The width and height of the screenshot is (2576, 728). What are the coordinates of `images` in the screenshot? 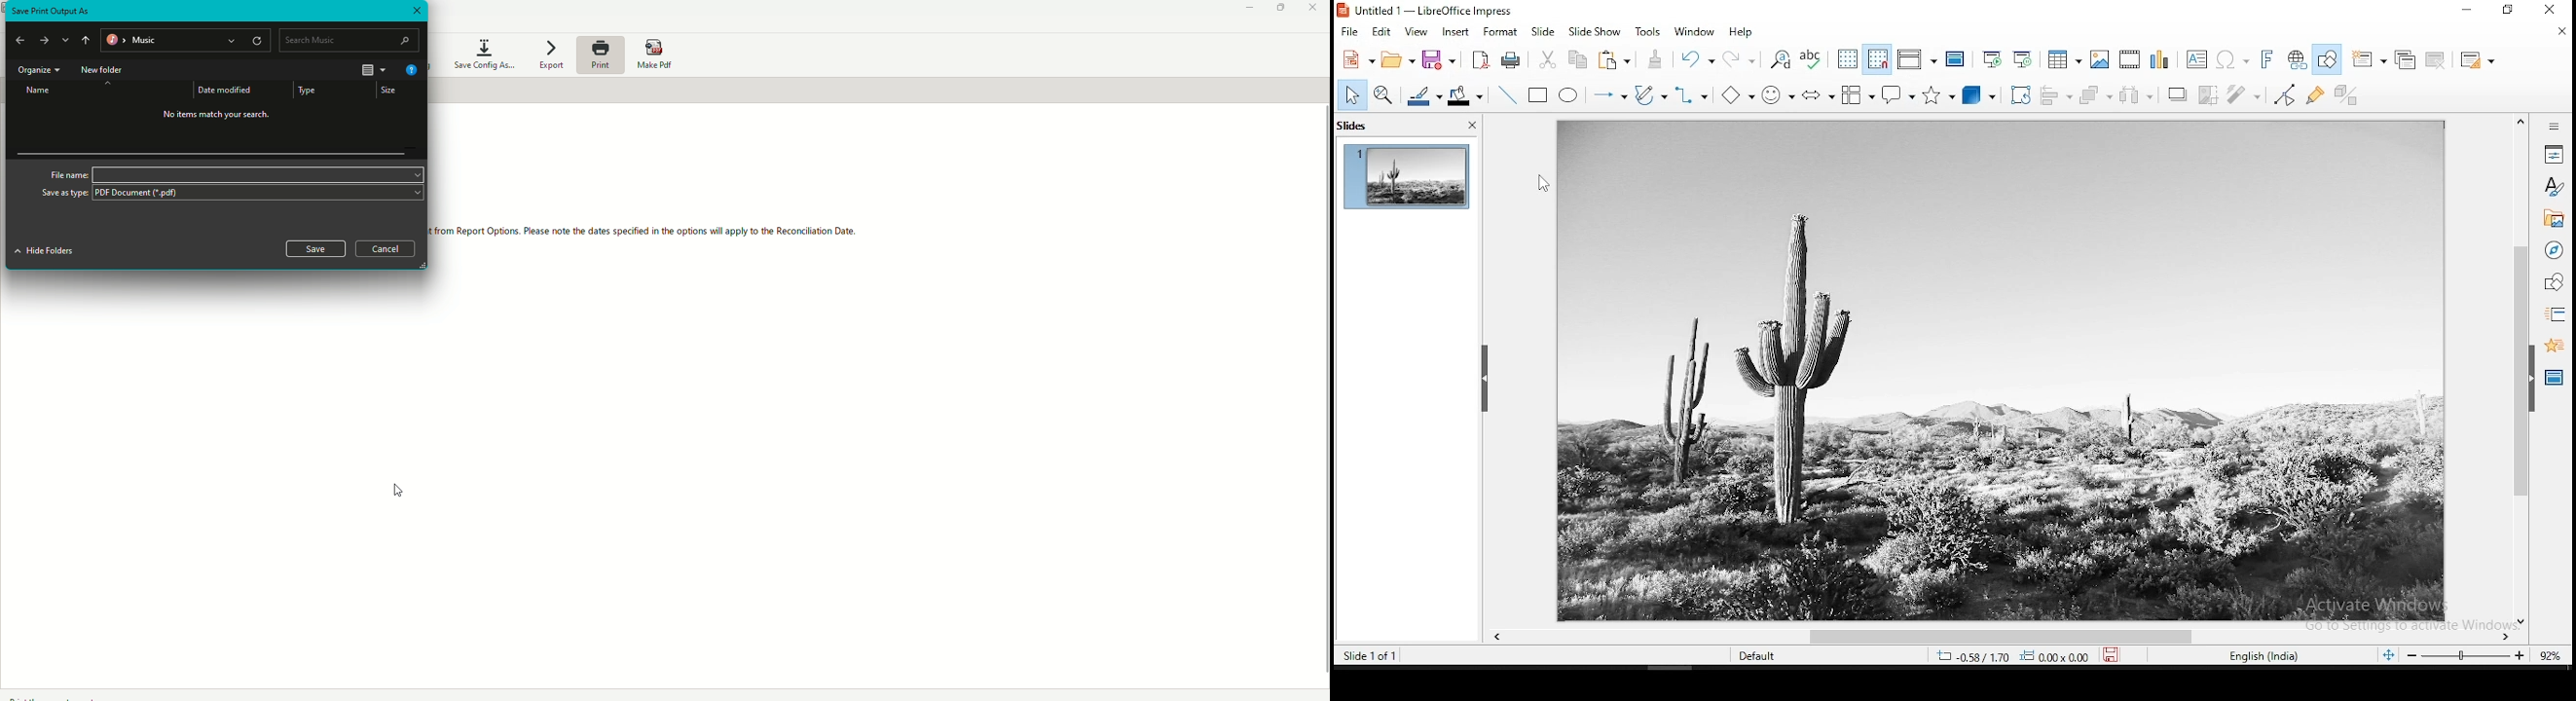 It's located at (2100, 57).